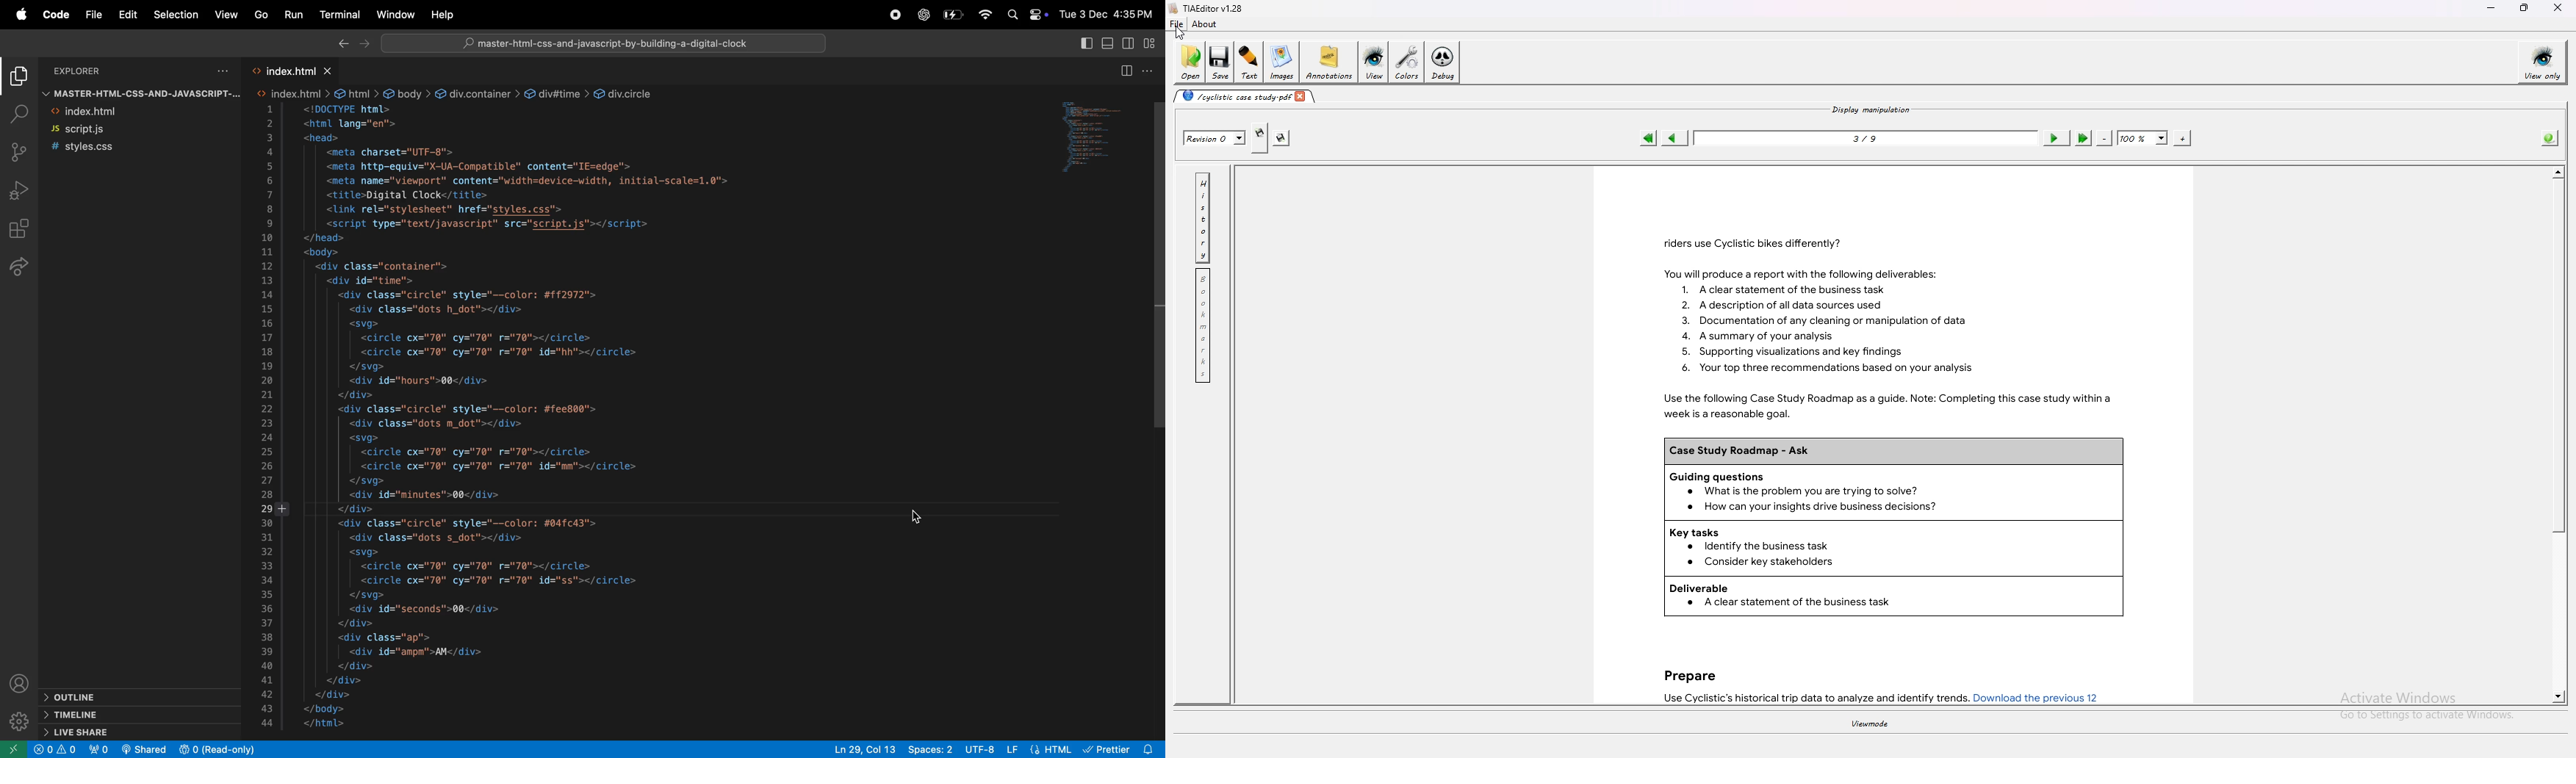  Describe the element at coordinates (294, 15) in the screenshot. I see `run` at that location.